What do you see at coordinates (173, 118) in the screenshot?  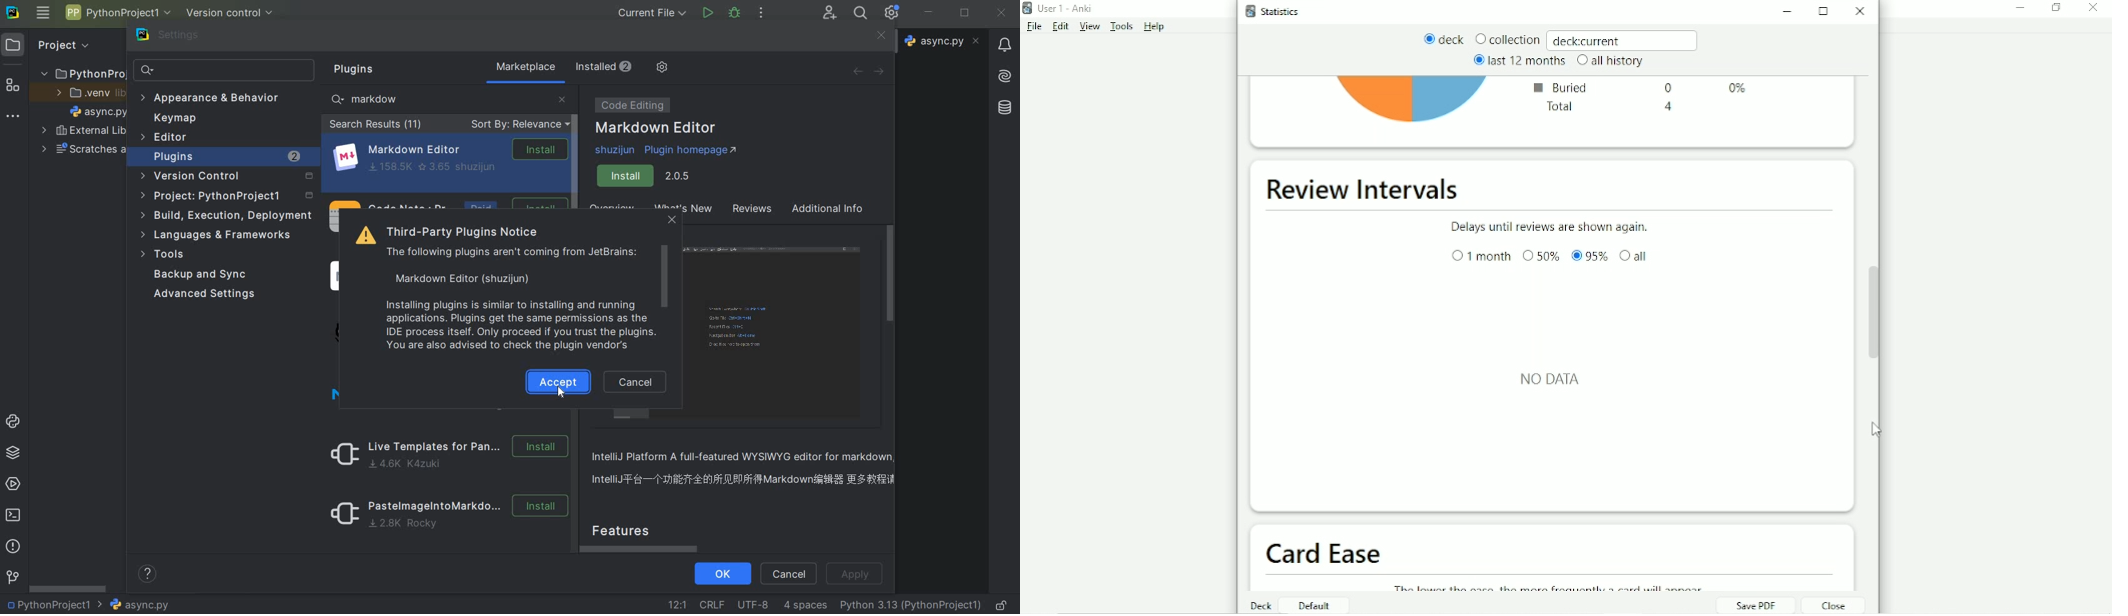 I see `keymap` at bounding box center [173, 118].